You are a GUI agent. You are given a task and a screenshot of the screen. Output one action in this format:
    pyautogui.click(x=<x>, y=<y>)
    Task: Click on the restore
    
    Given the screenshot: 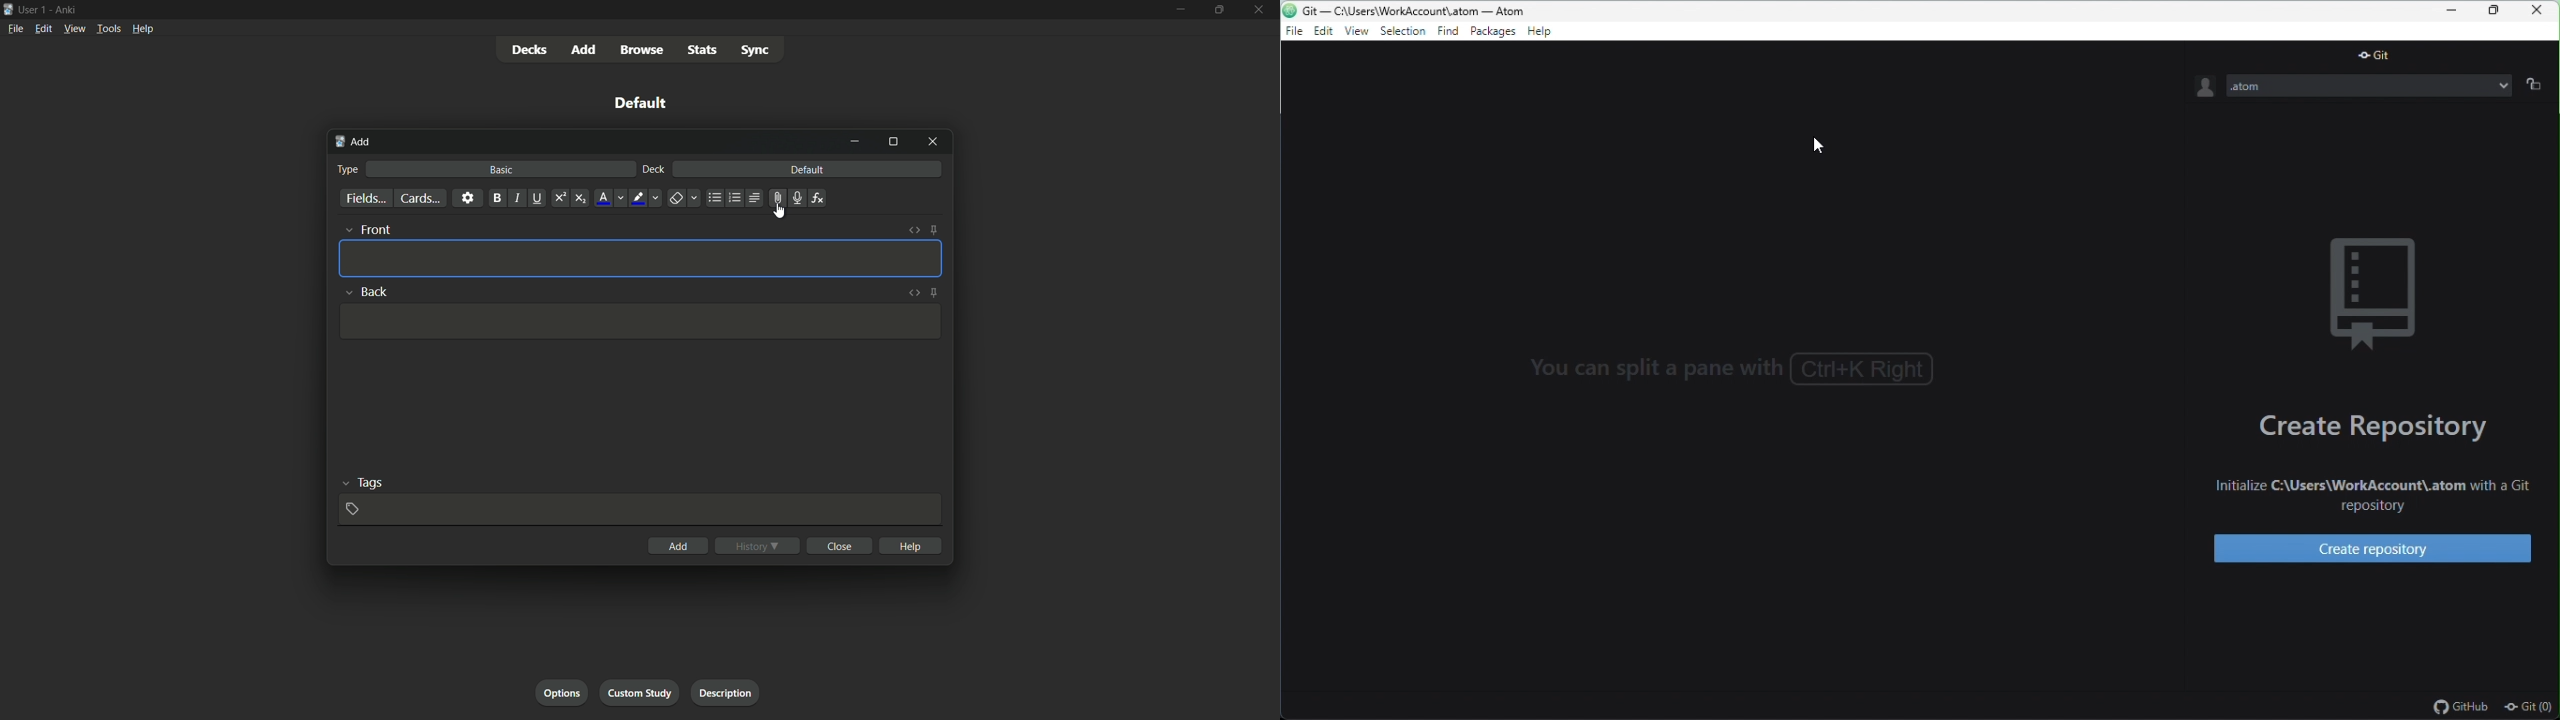 What is the action you would take?
    pyautogui.click(x=2496, y=10)
    